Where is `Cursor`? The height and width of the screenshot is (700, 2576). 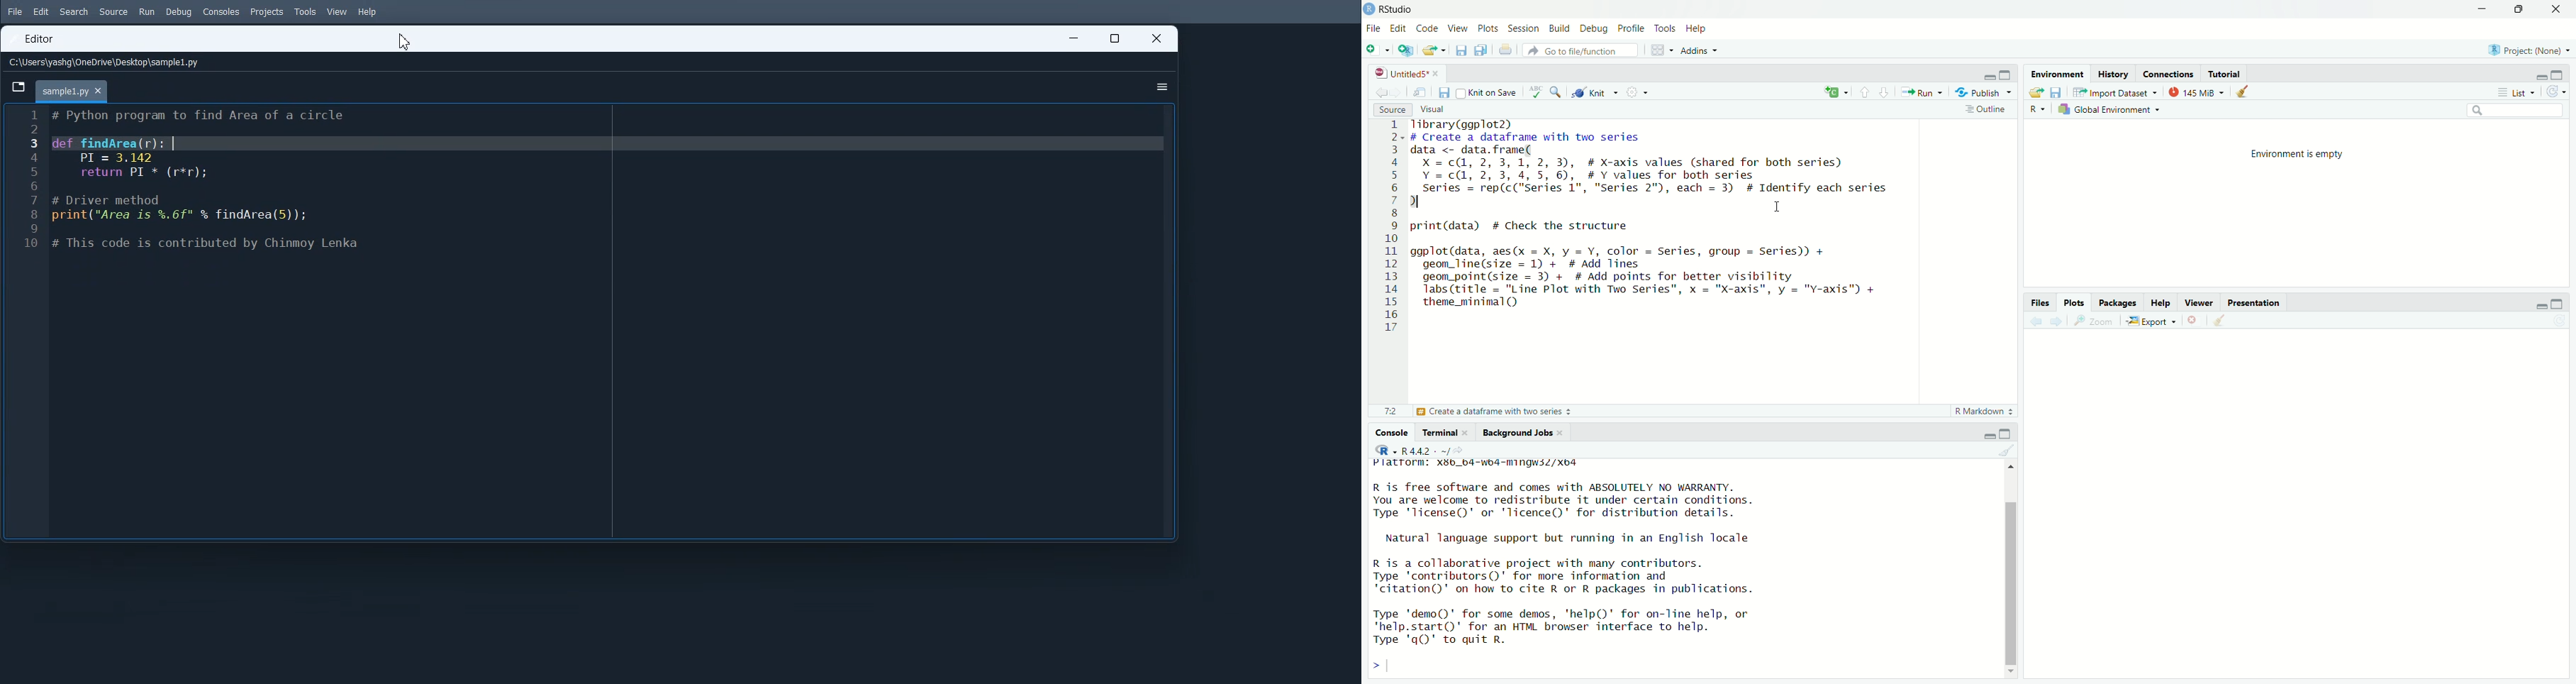
Cursor is located at coordinates (408, 45).